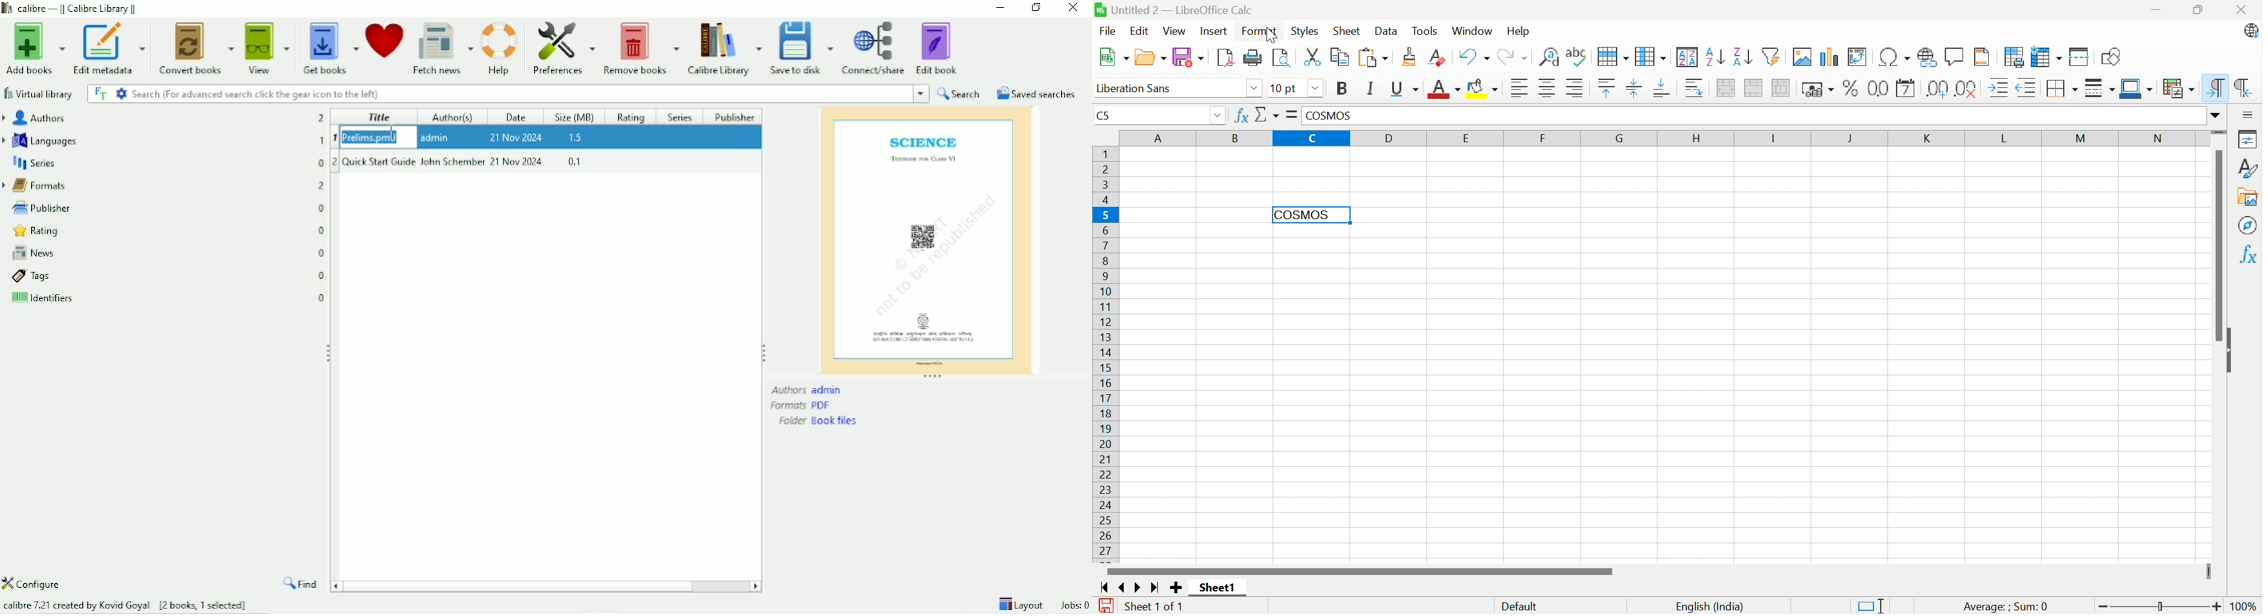 The height and width of the screenshot is (616, 2268). I want to click on Cut, so click(1312, 59).